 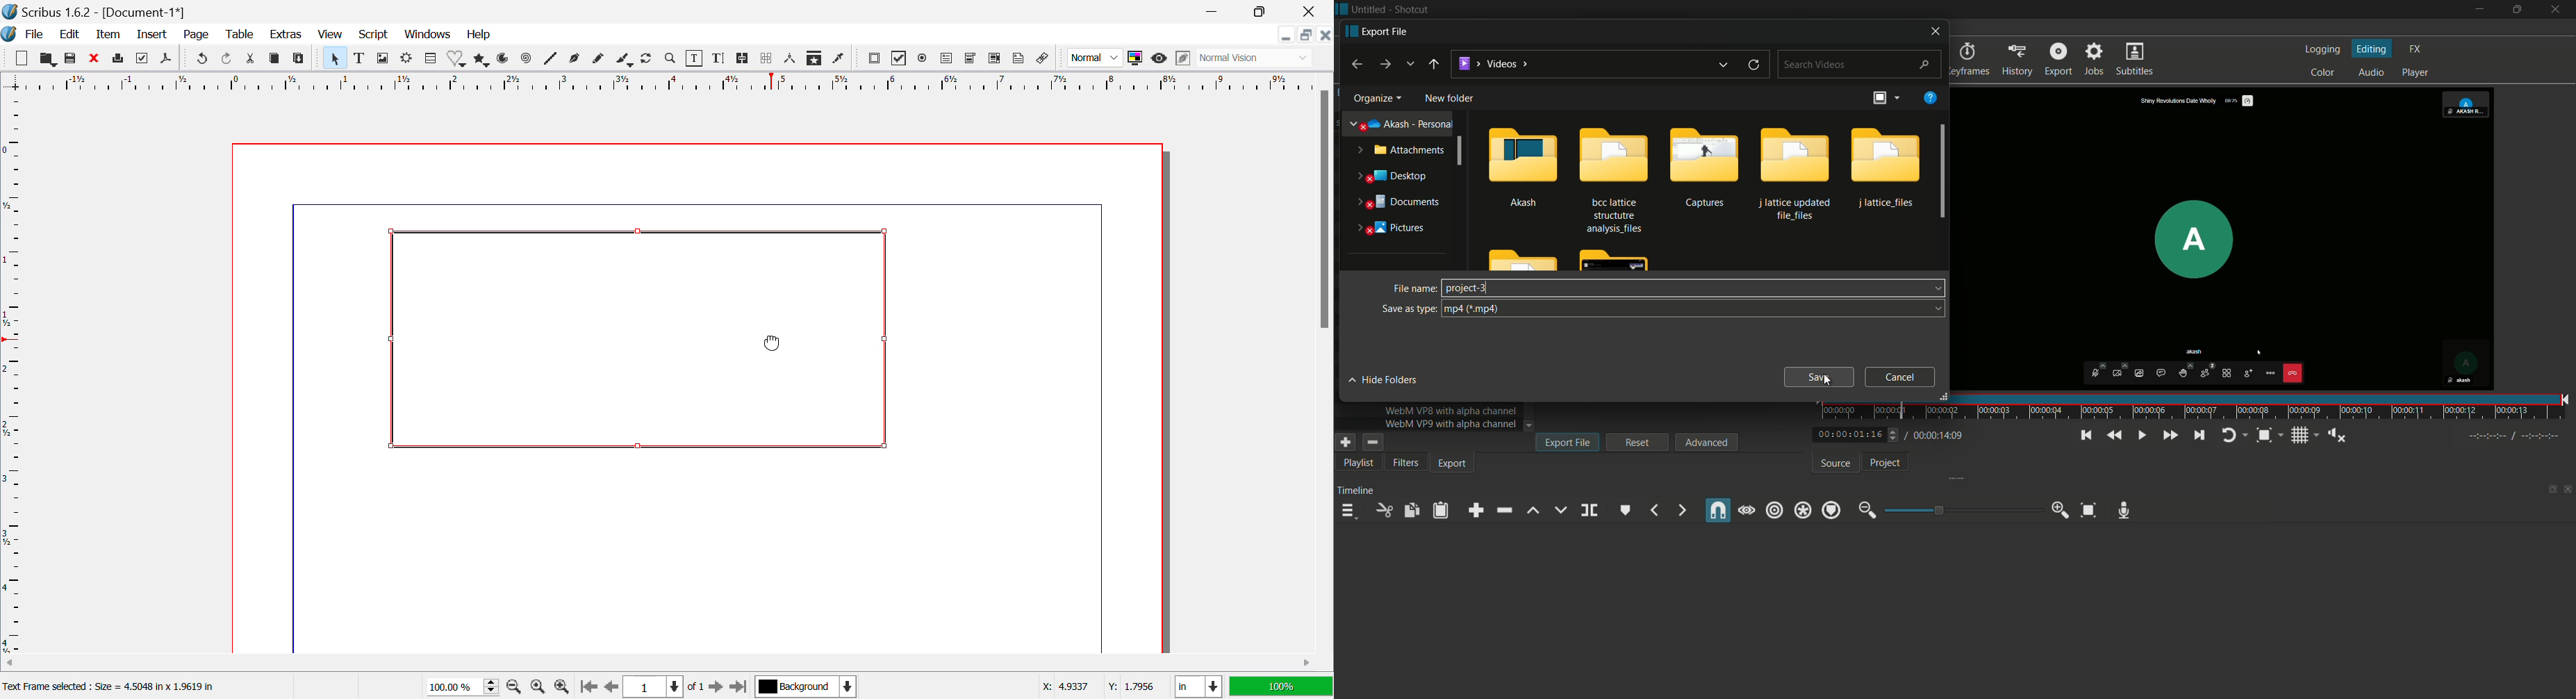 What do you see at coordinates (34, 35) in the screenshot?
I see `File` at bounding box center [34, 35].